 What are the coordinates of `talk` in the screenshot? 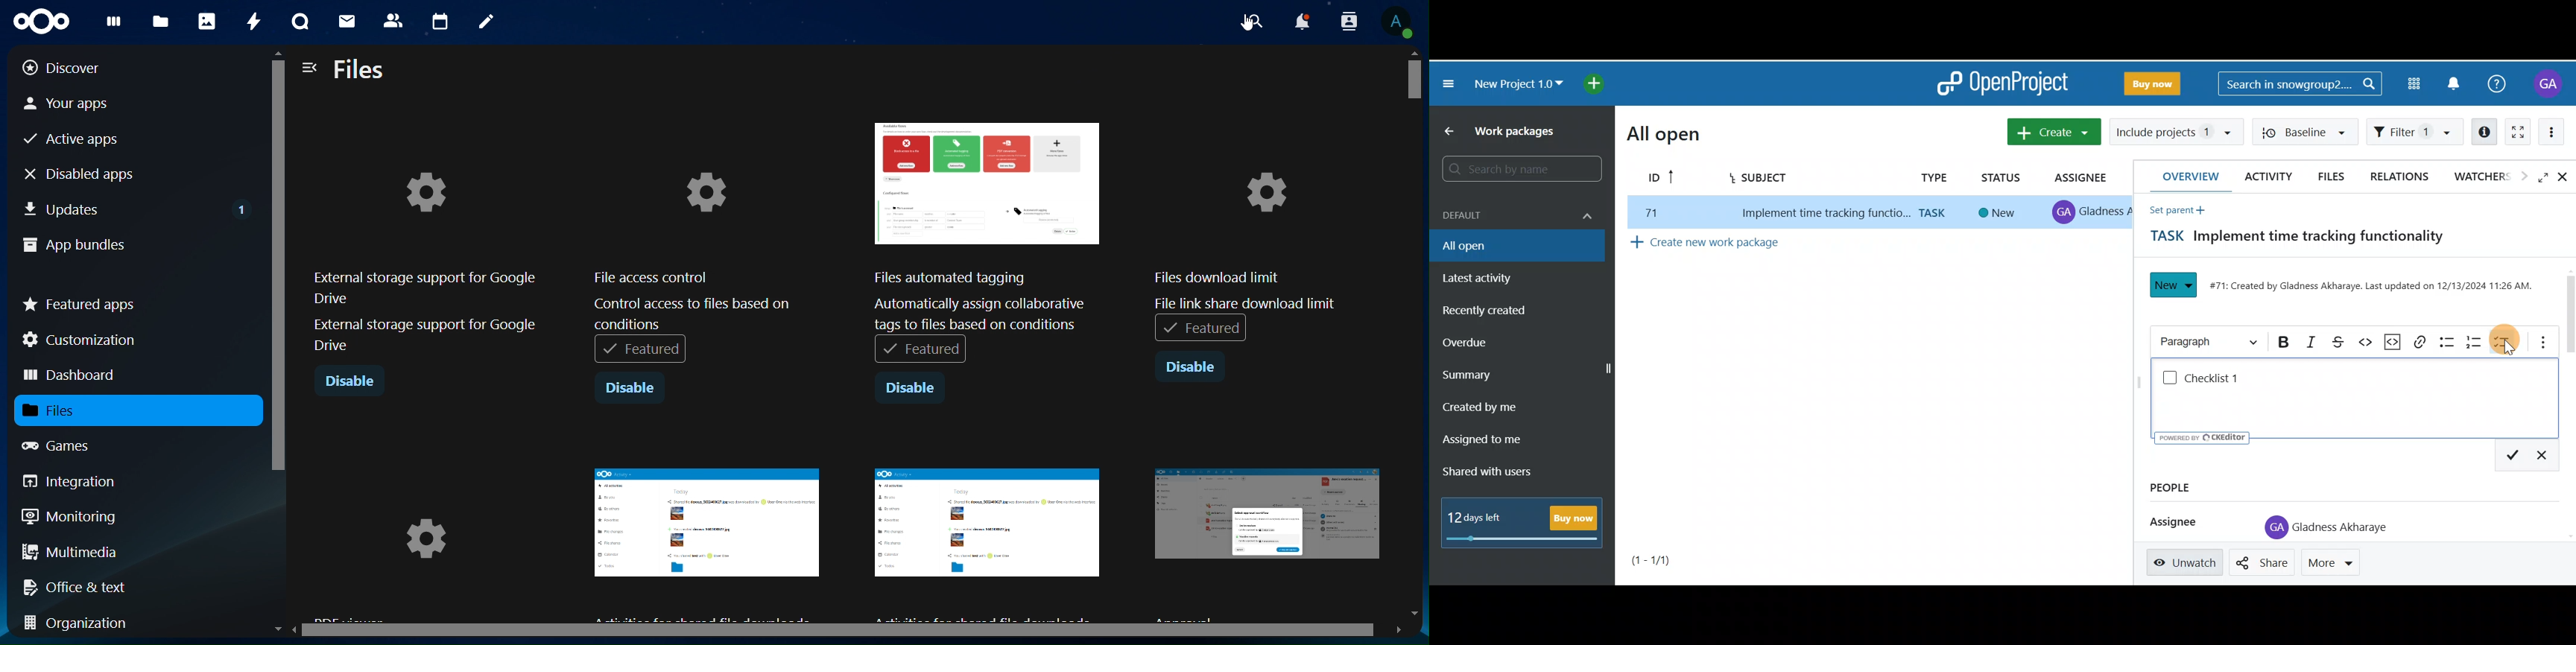 It's located at (300, 22).